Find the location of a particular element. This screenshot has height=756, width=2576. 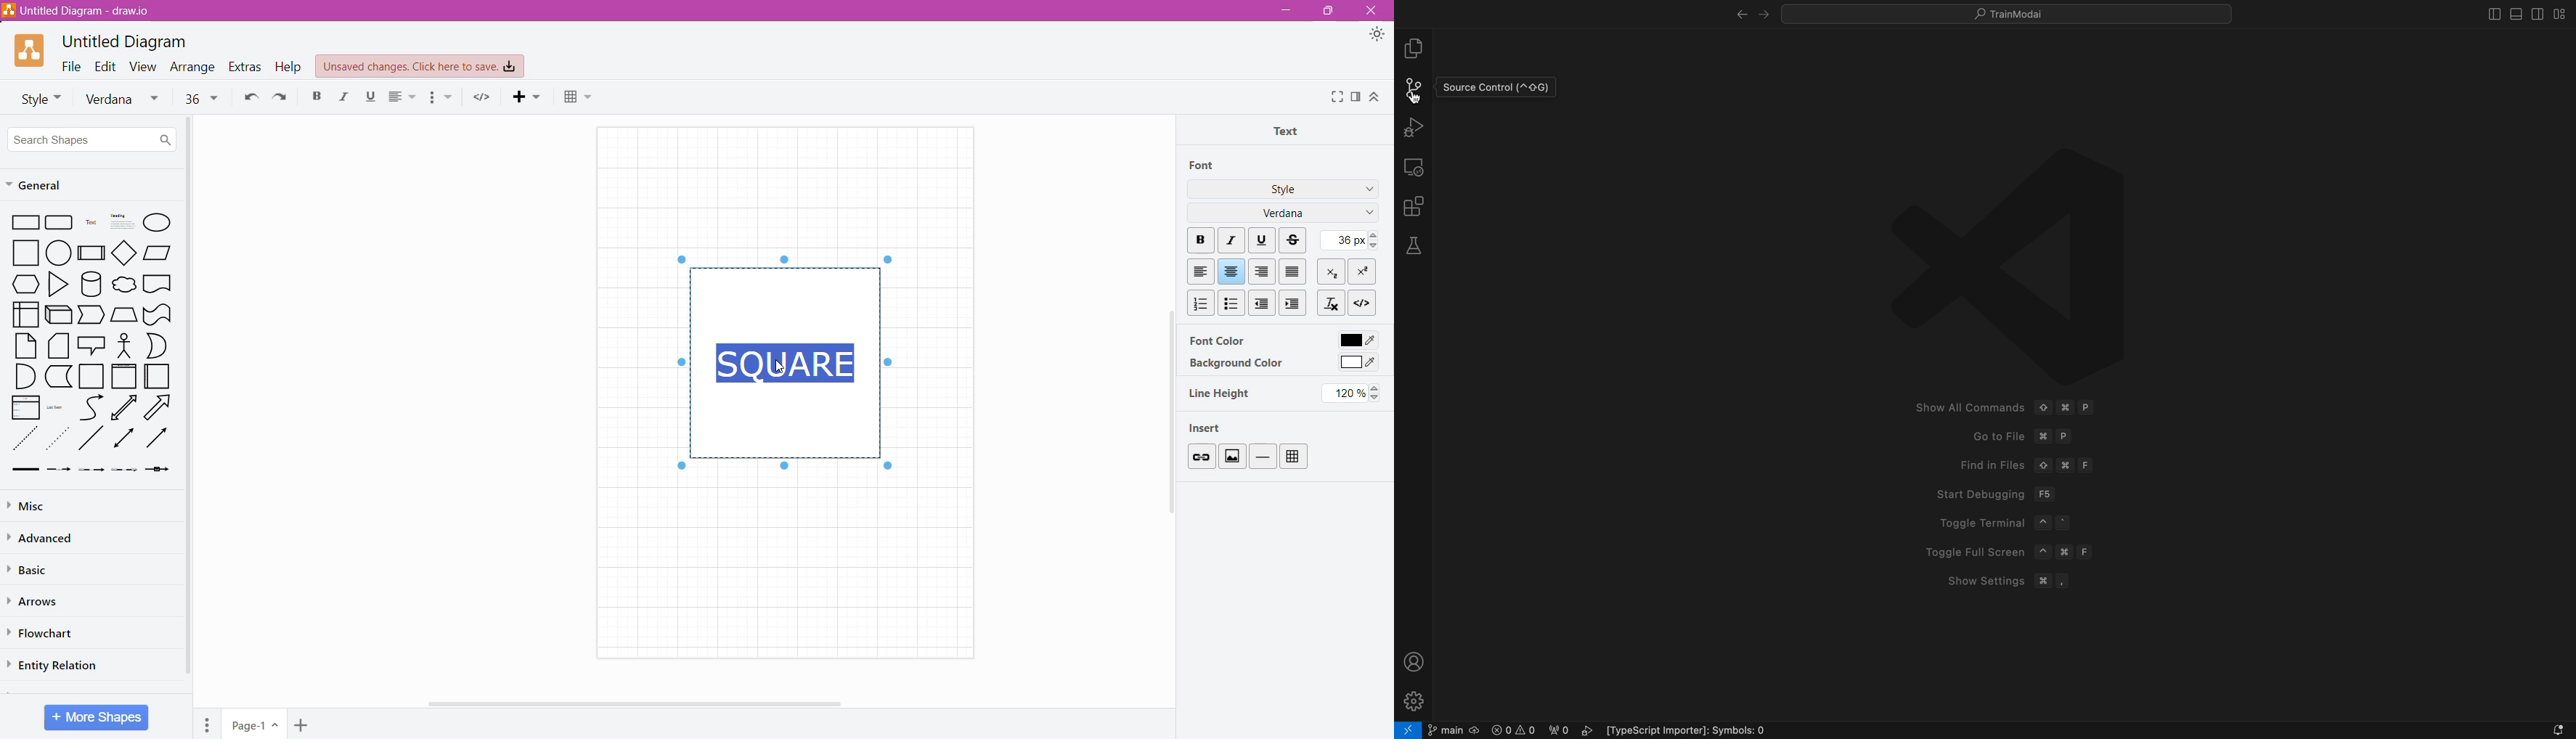

Bold is located at coordinates (317, 95).